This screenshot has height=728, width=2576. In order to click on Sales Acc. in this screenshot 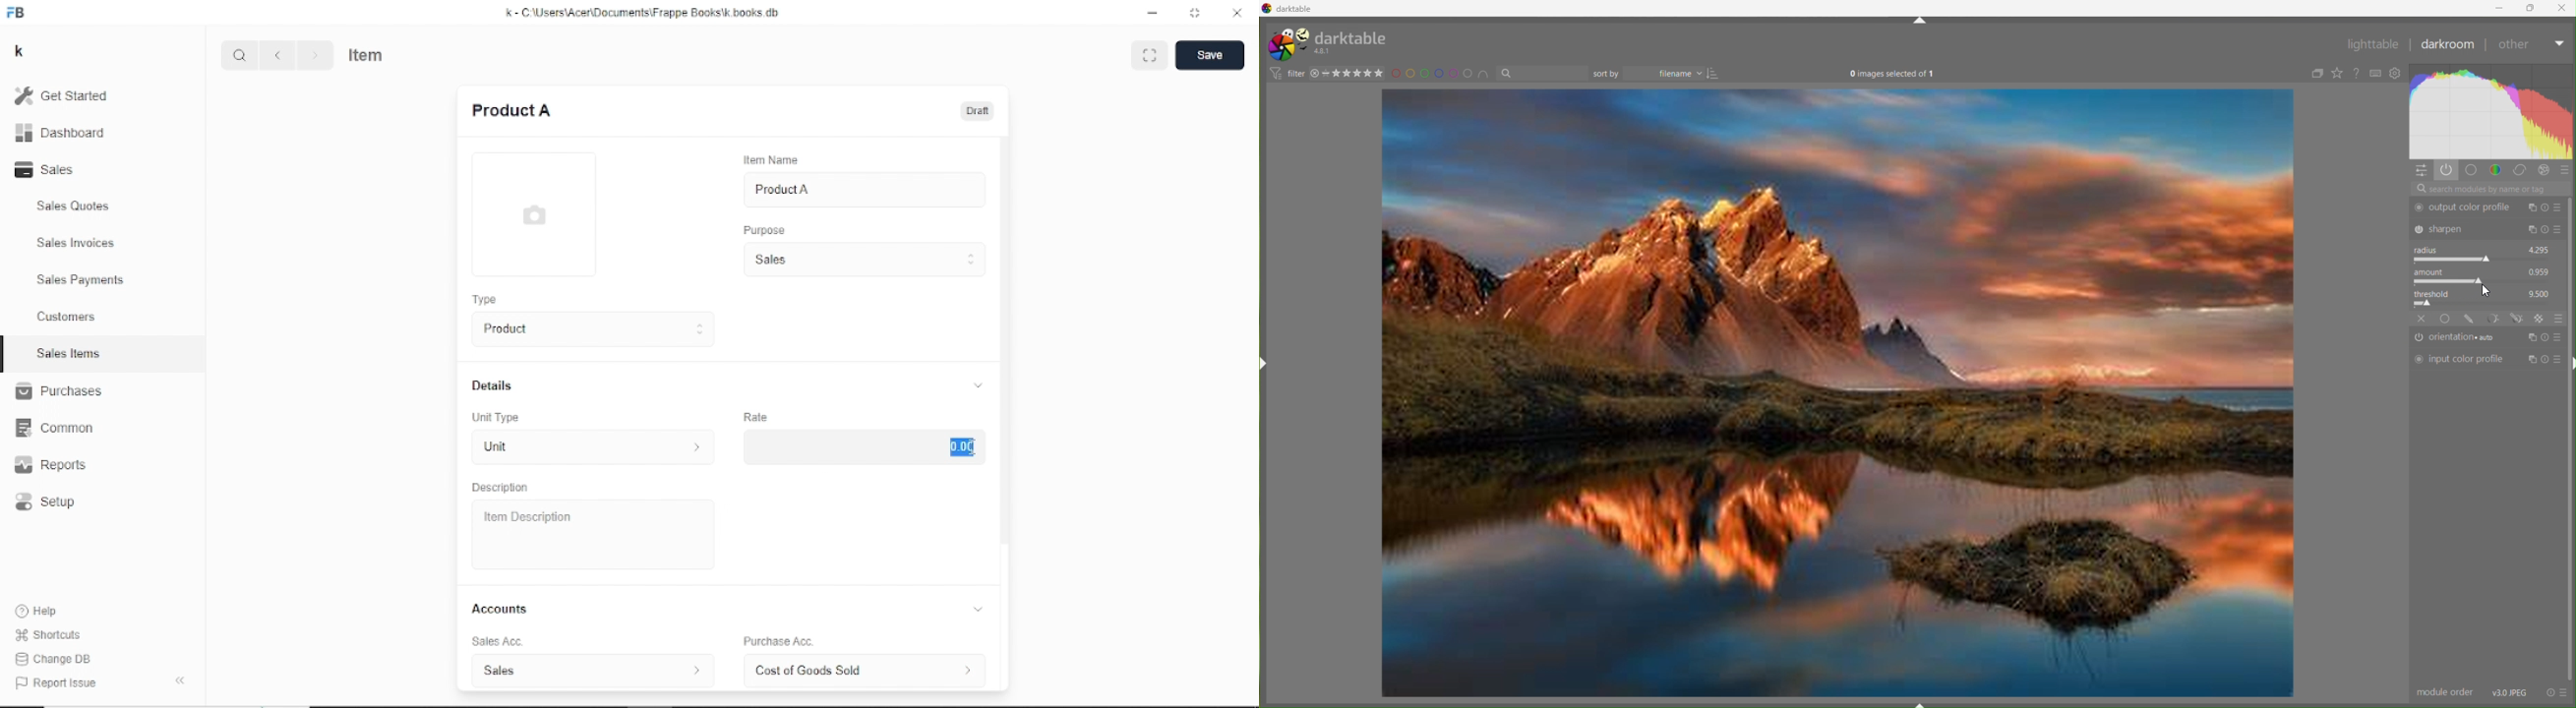, I will do `click(494, 642)`.